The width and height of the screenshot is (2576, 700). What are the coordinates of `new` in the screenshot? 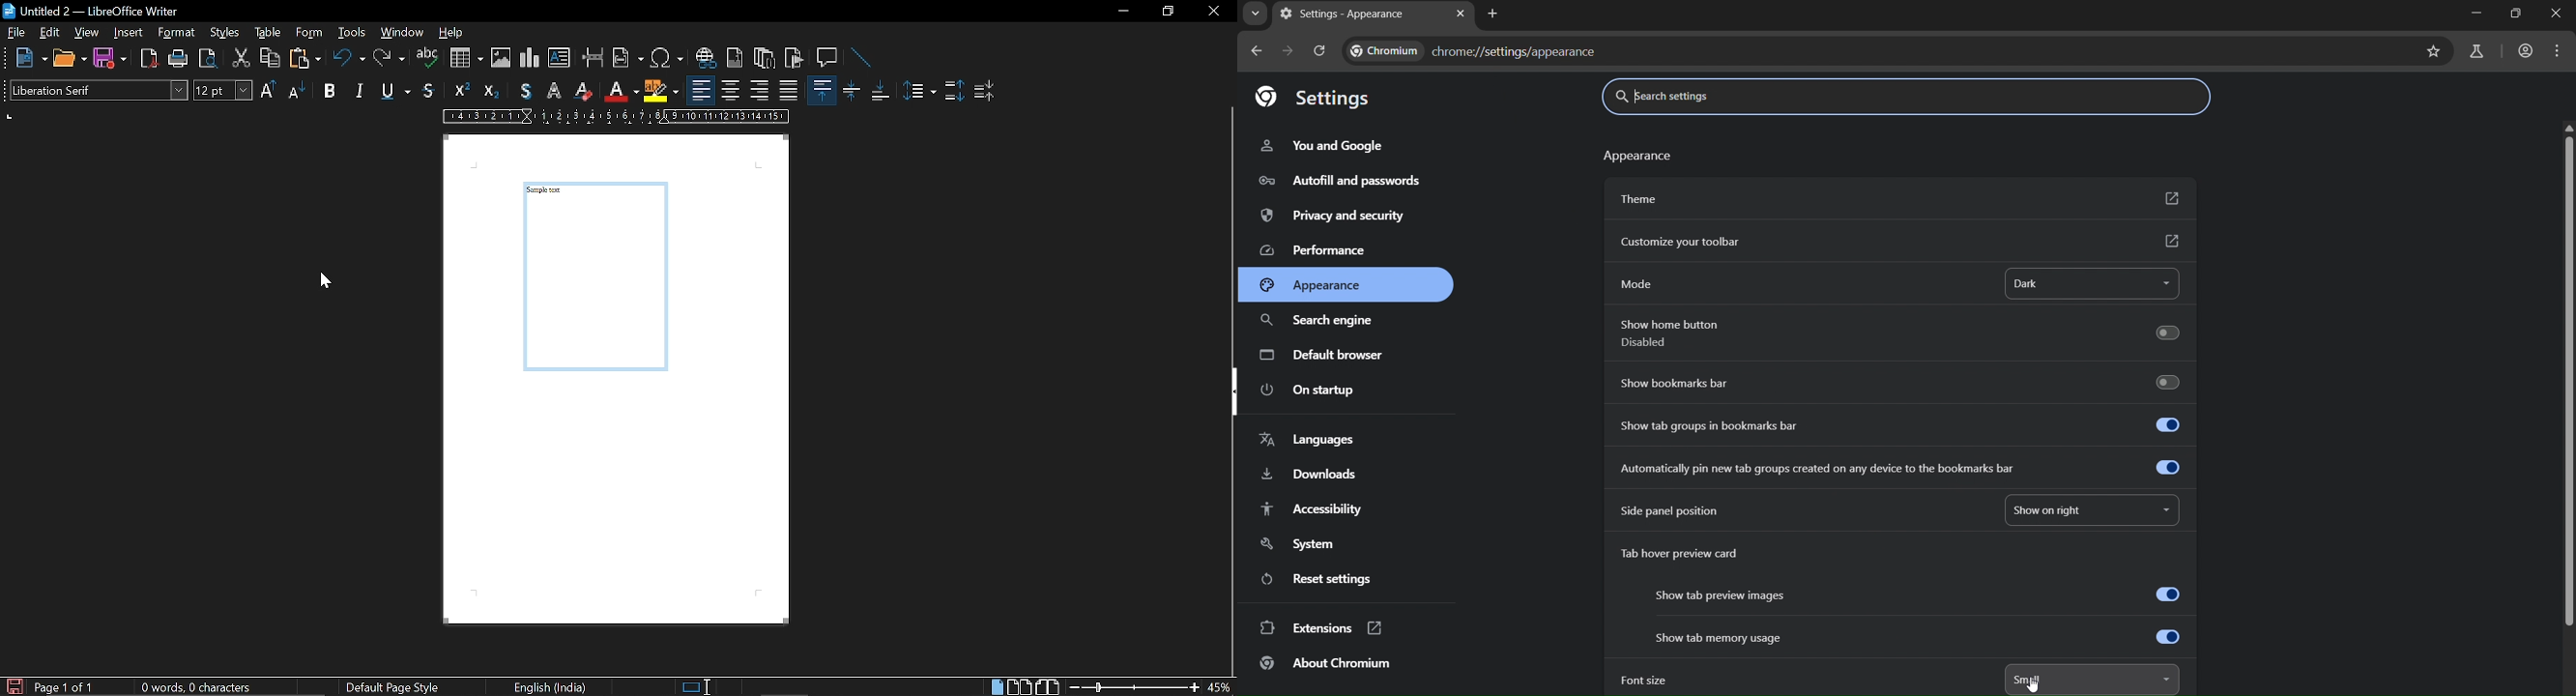 It's located at (30, 57).